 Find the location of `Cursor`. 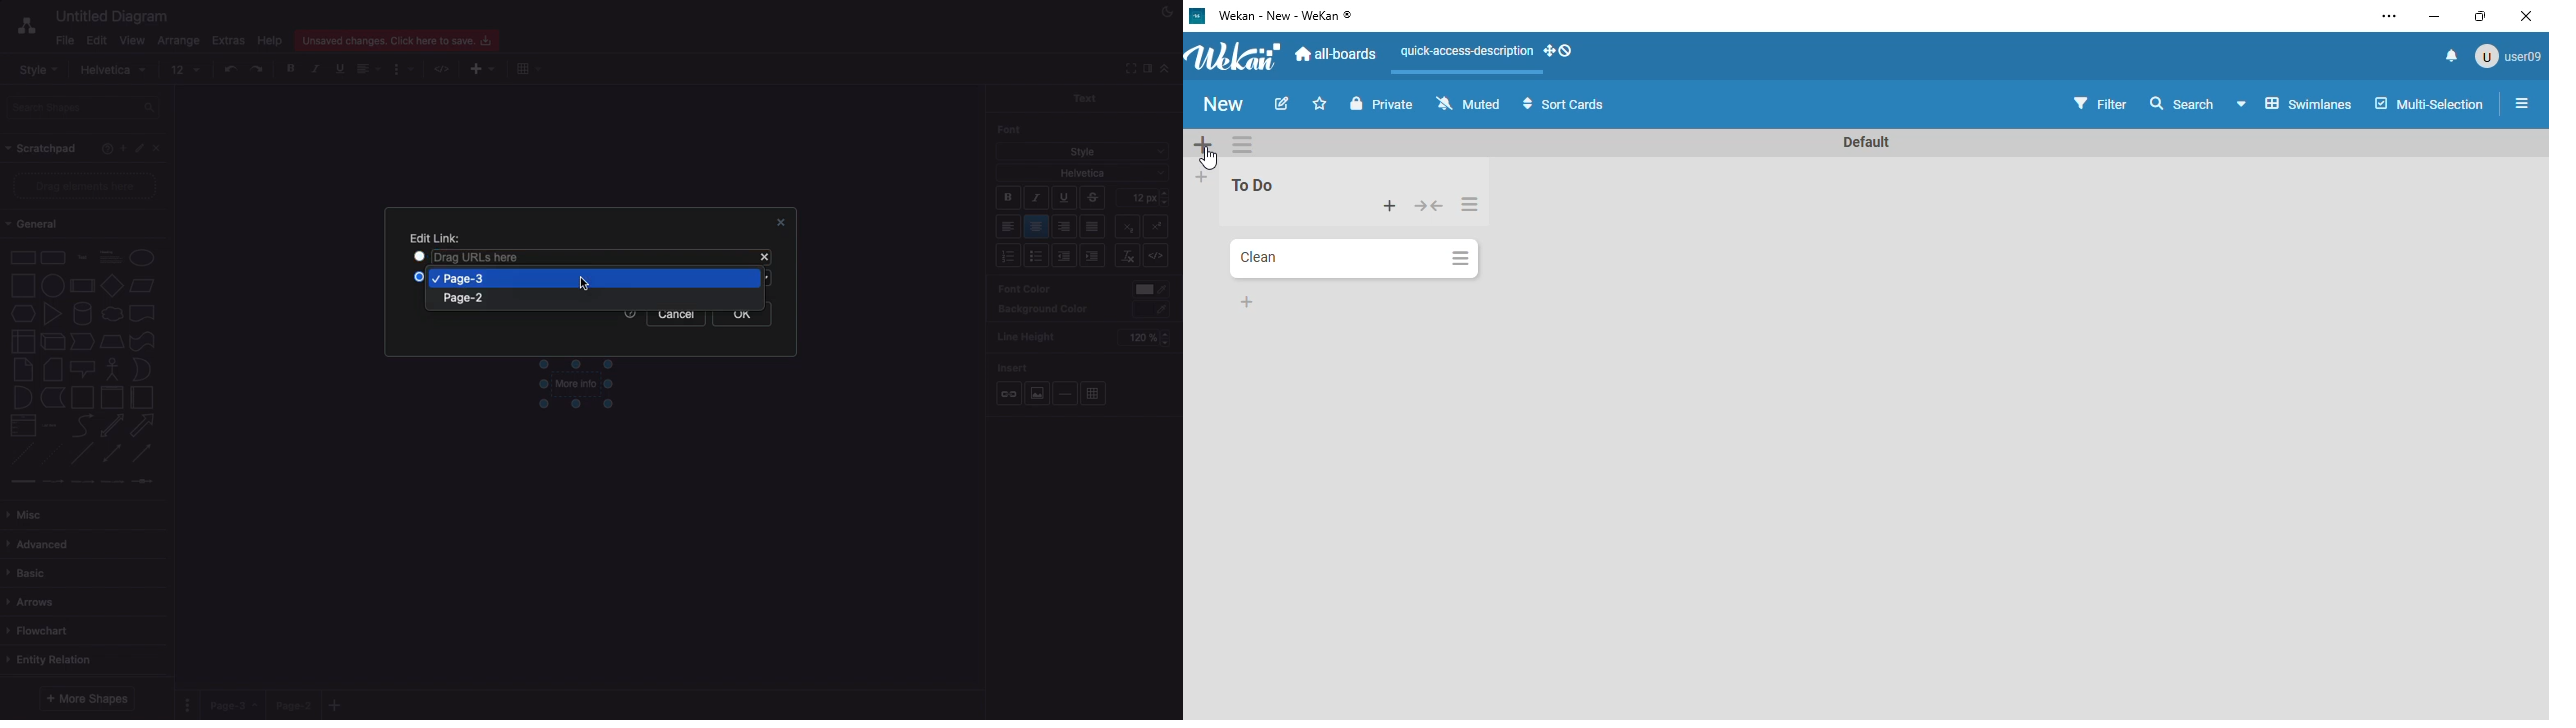

Cursor is located at coordinates (581, 280).